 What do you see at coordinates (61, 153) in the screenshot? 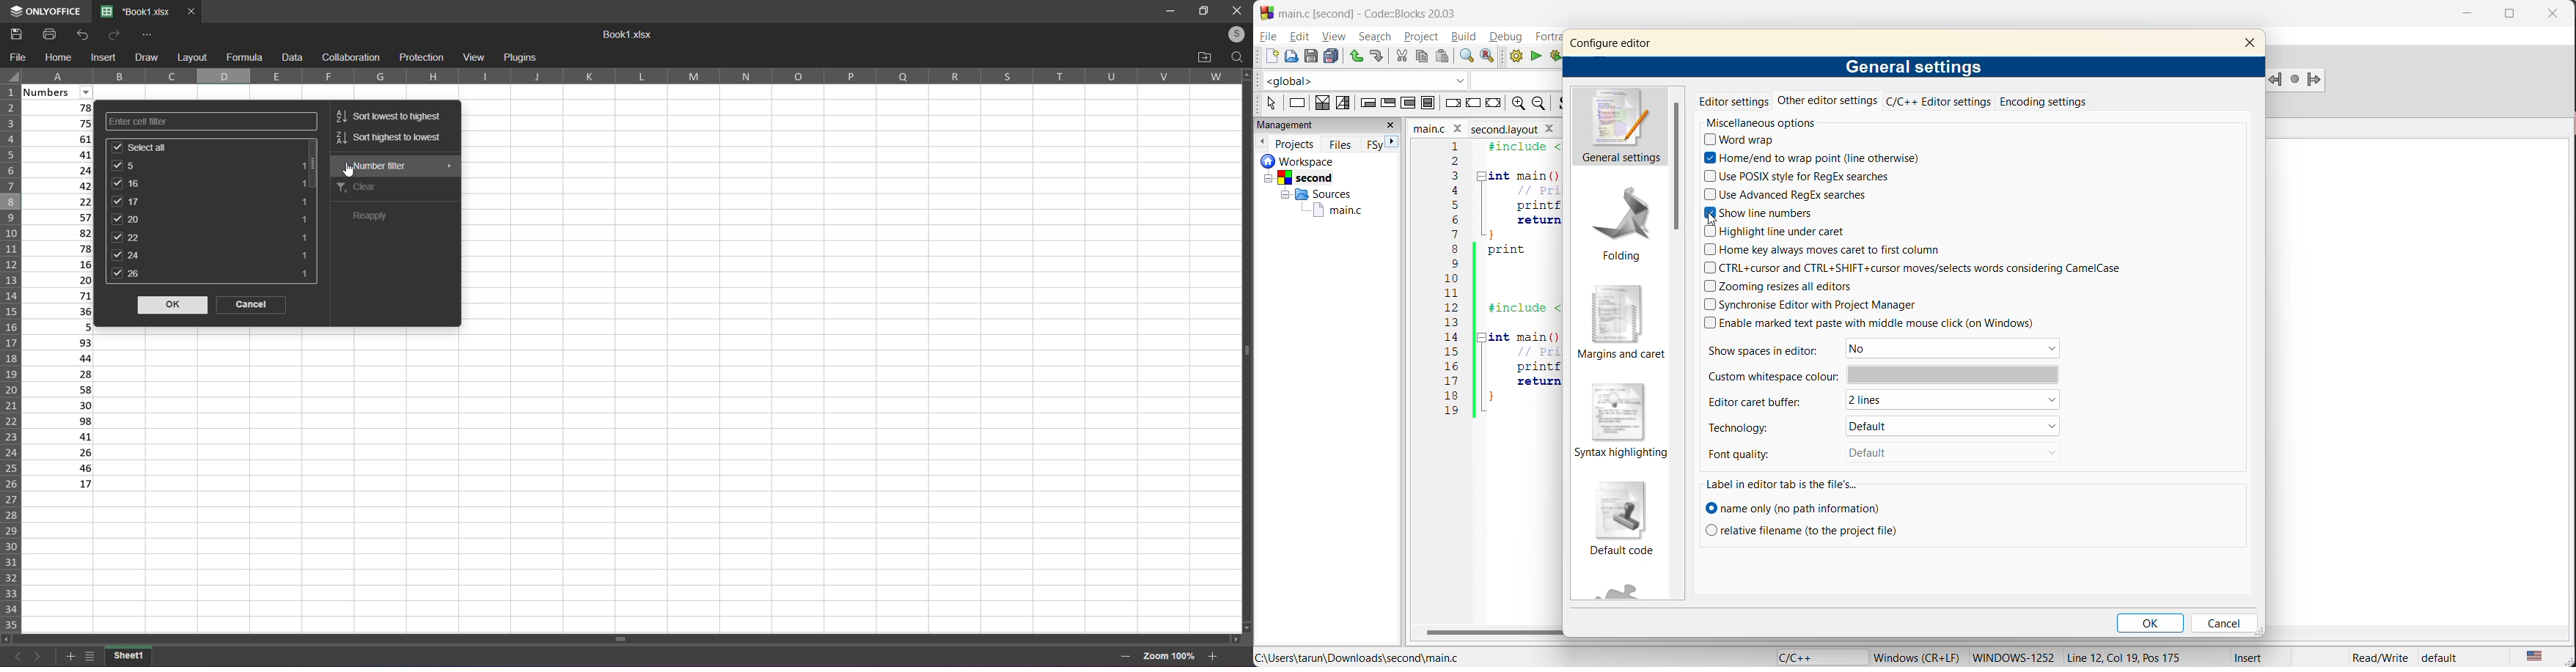
I see `41` at bounding box center [61, 153].